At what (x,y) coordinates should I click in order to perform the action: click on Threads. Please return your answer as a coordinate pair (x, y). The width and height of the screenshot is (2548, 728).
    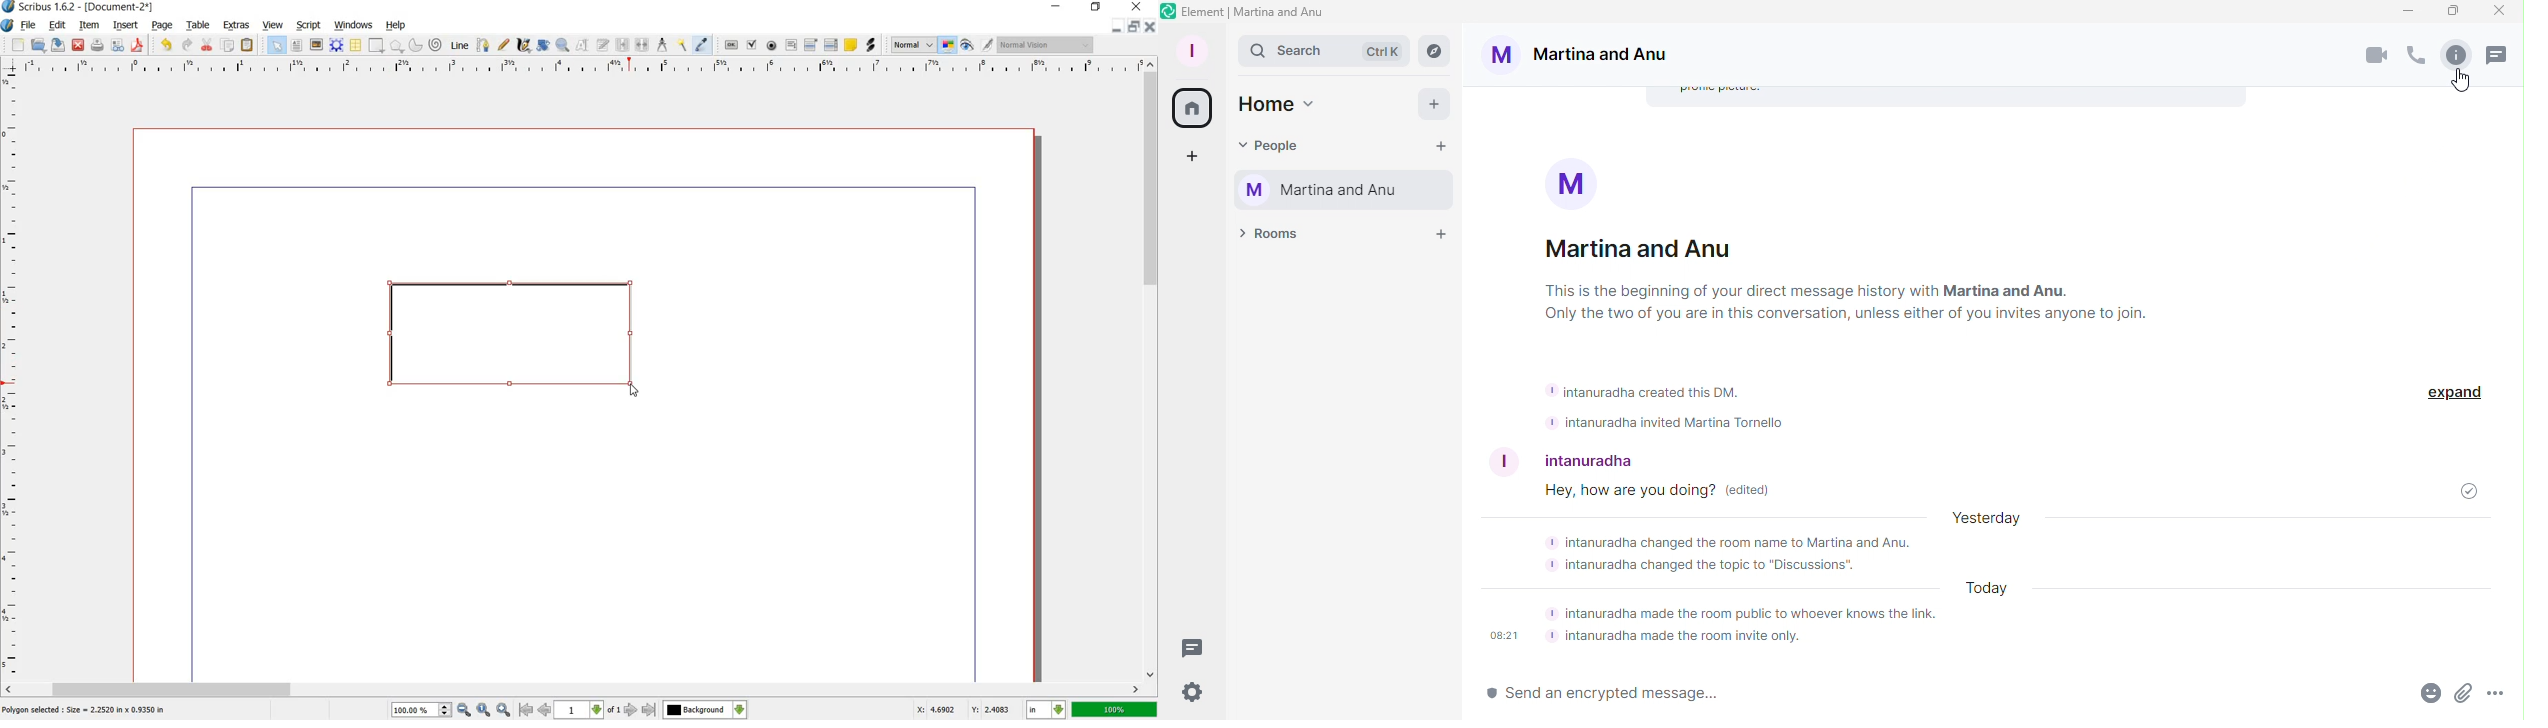
    Looking at the image, I should click on (2503, 57).